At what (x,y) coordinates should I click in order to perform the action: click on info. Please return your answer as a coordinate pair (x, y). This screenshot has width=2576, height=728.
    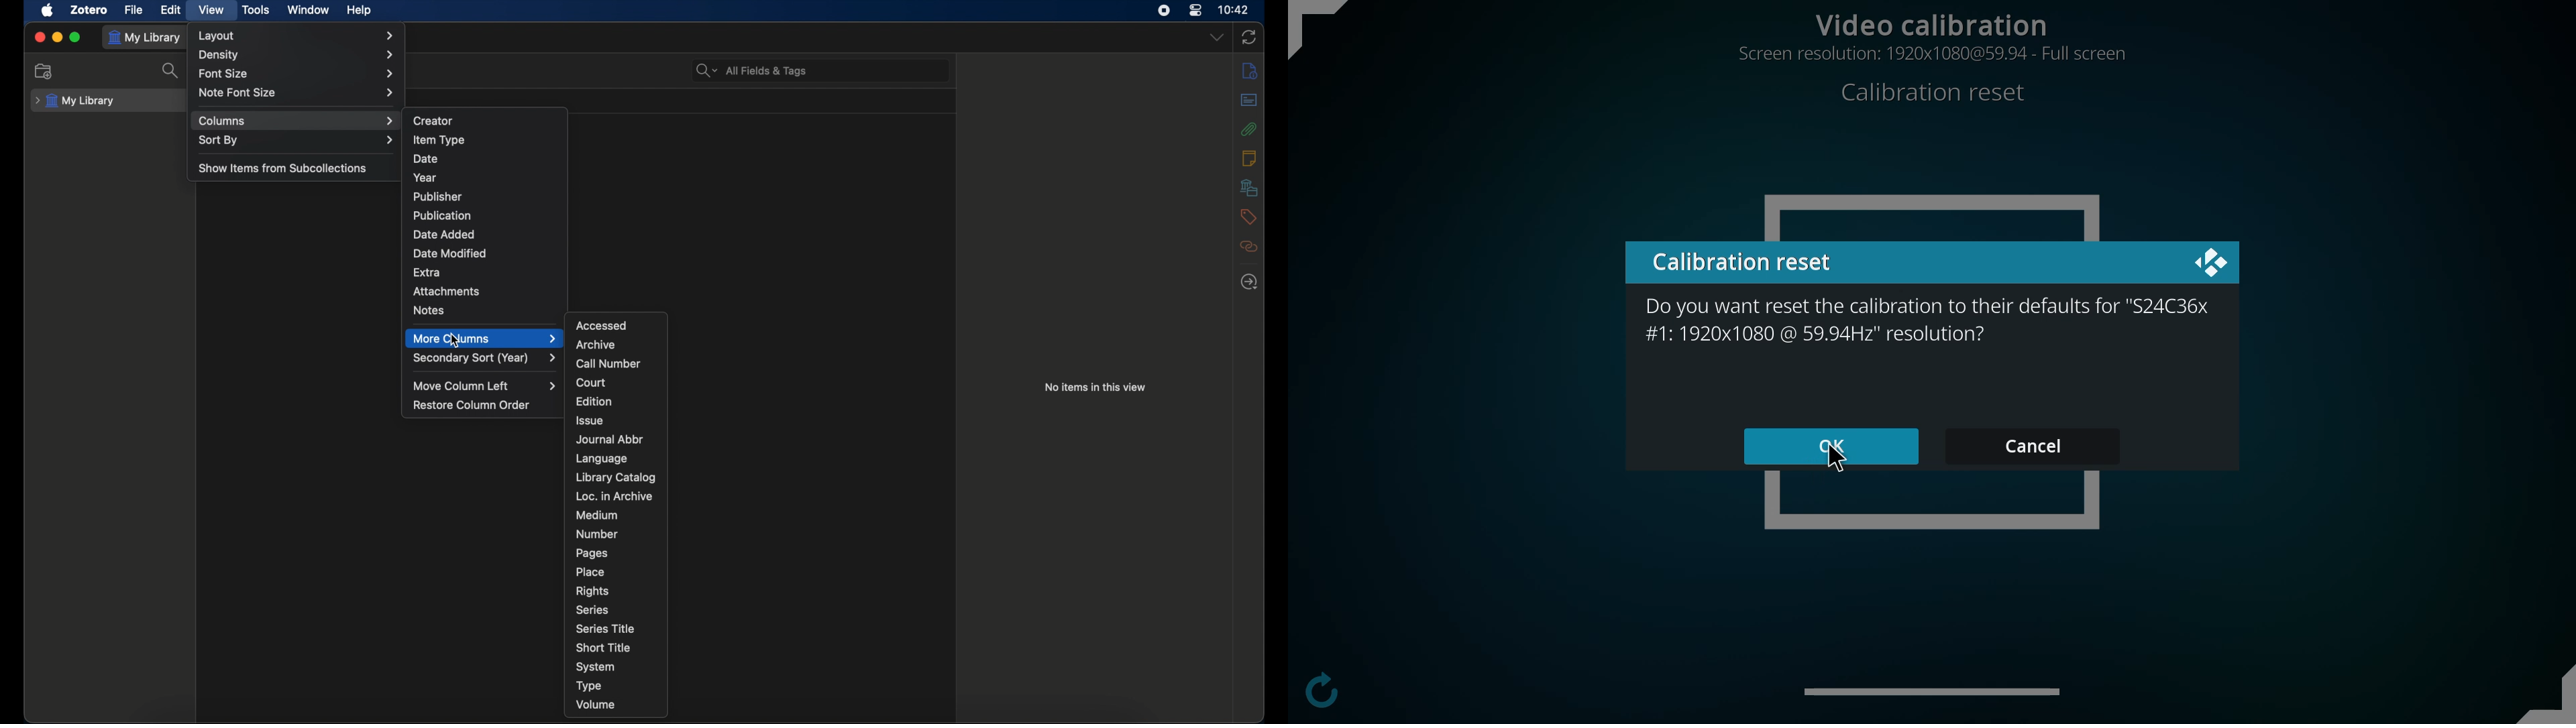
    Looking at the image, I should click on (1929, 320).